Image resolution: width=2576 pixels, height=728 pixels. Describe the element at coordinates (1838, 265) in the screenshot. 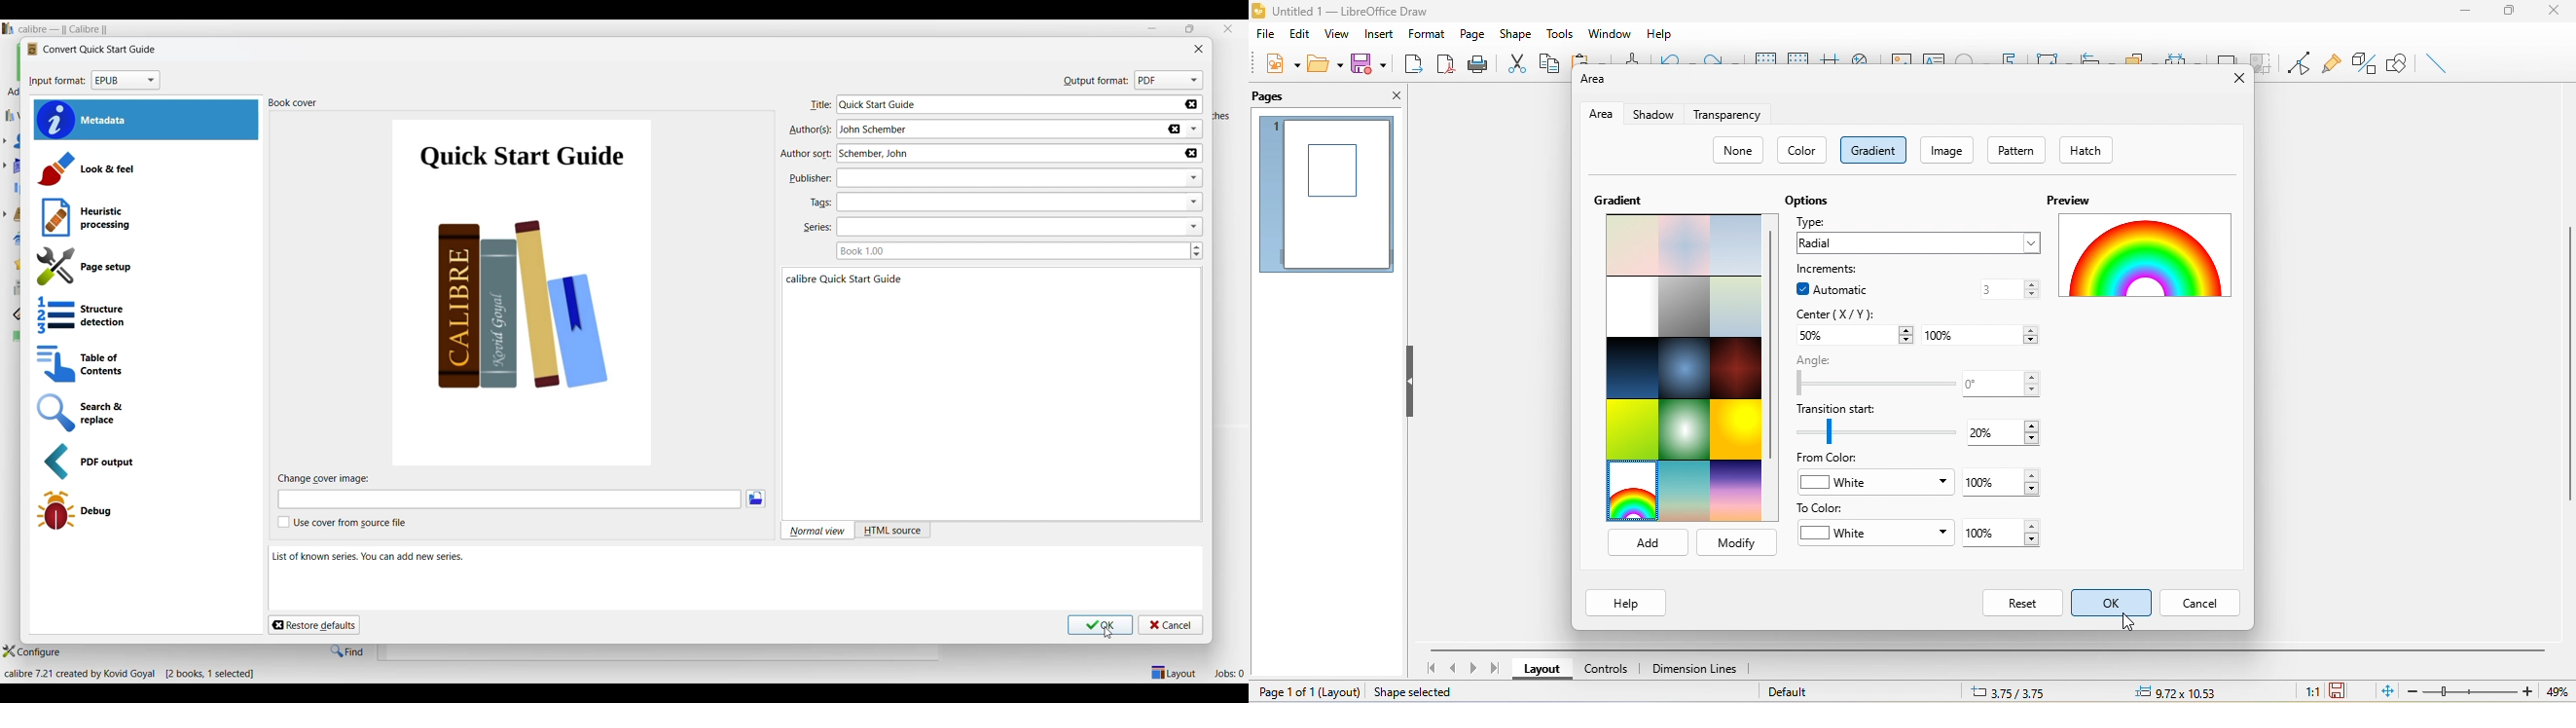

I see `increments` at that location.